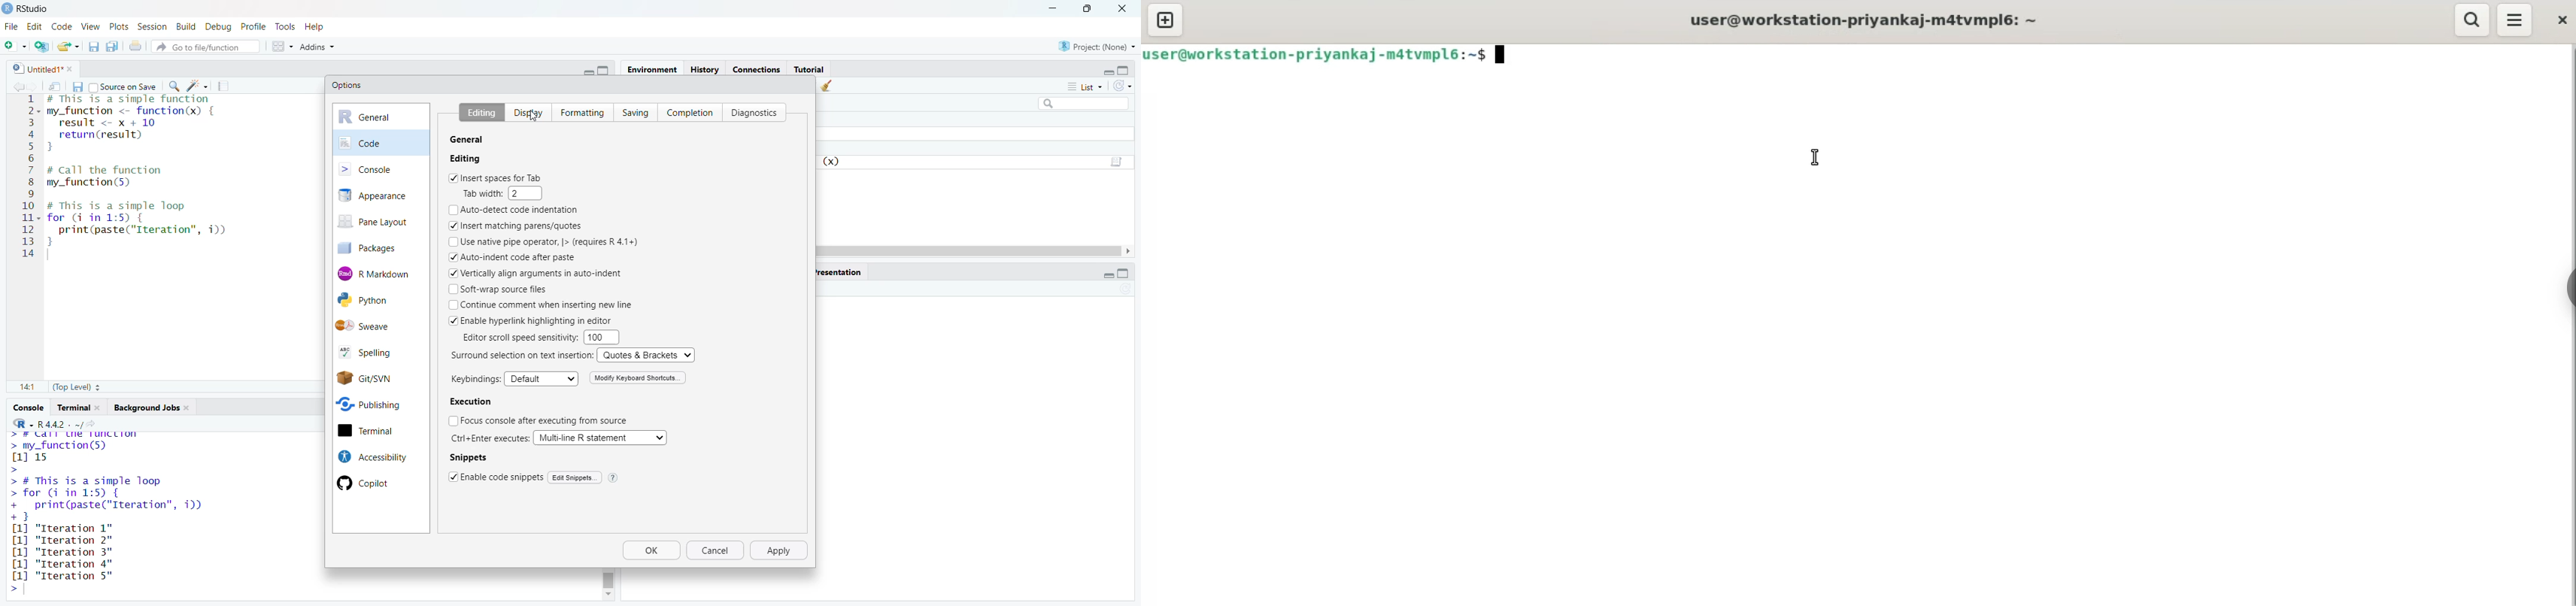 This screenshot has height=616, width=2576. What do you see at coordinates (1052, 7) in the screenshot?
I see `minimize` at bounding box center [1052, 7].